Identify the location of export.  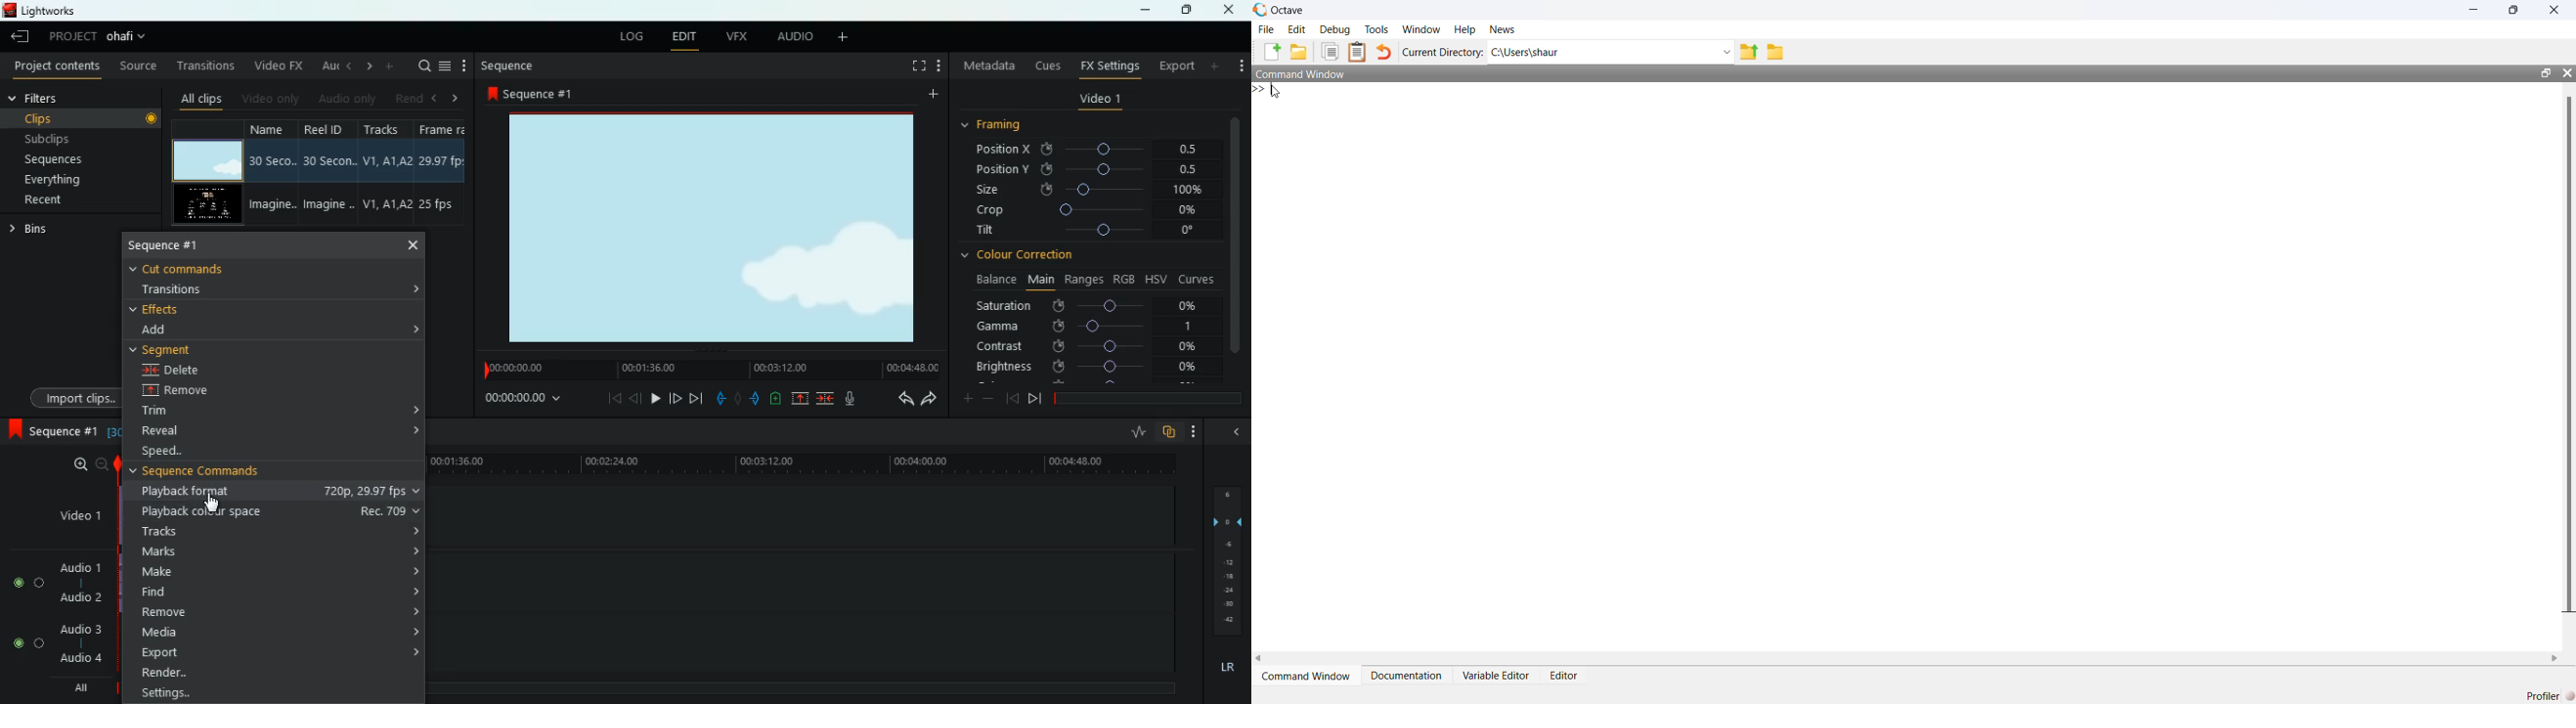
(280, 653).